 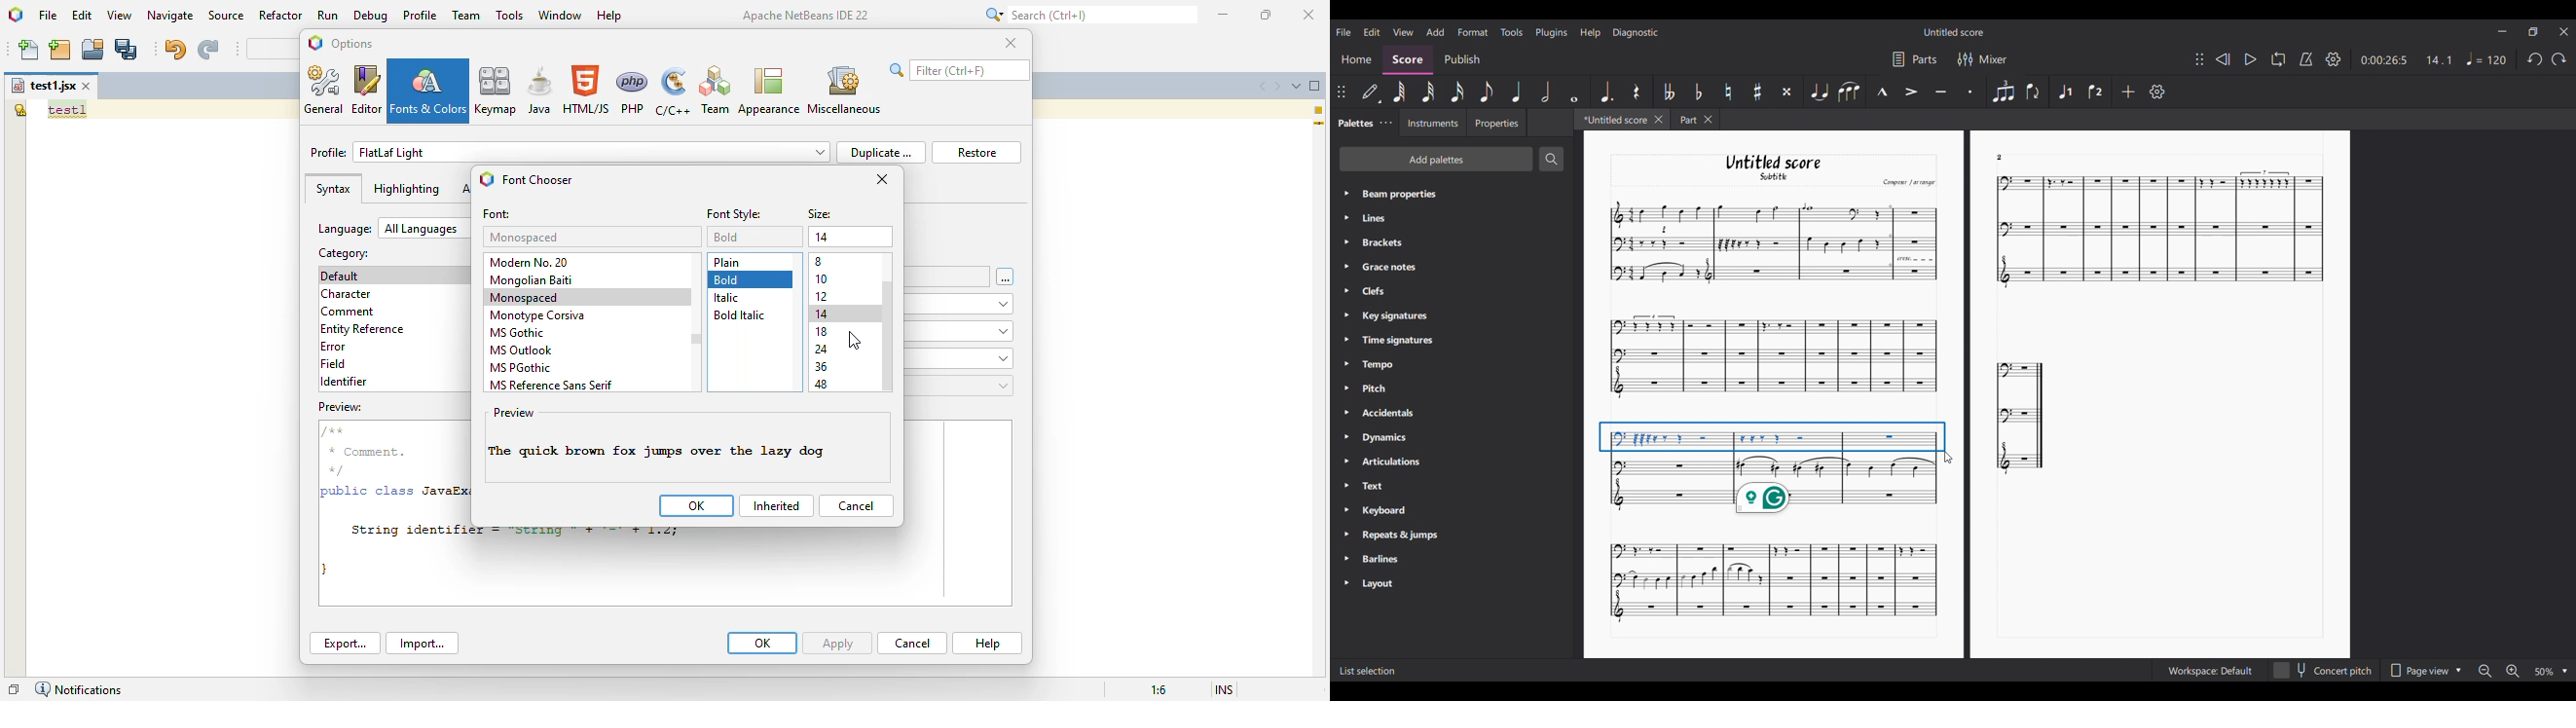 I want to click on 64th note, so click(x=1399, y=92).